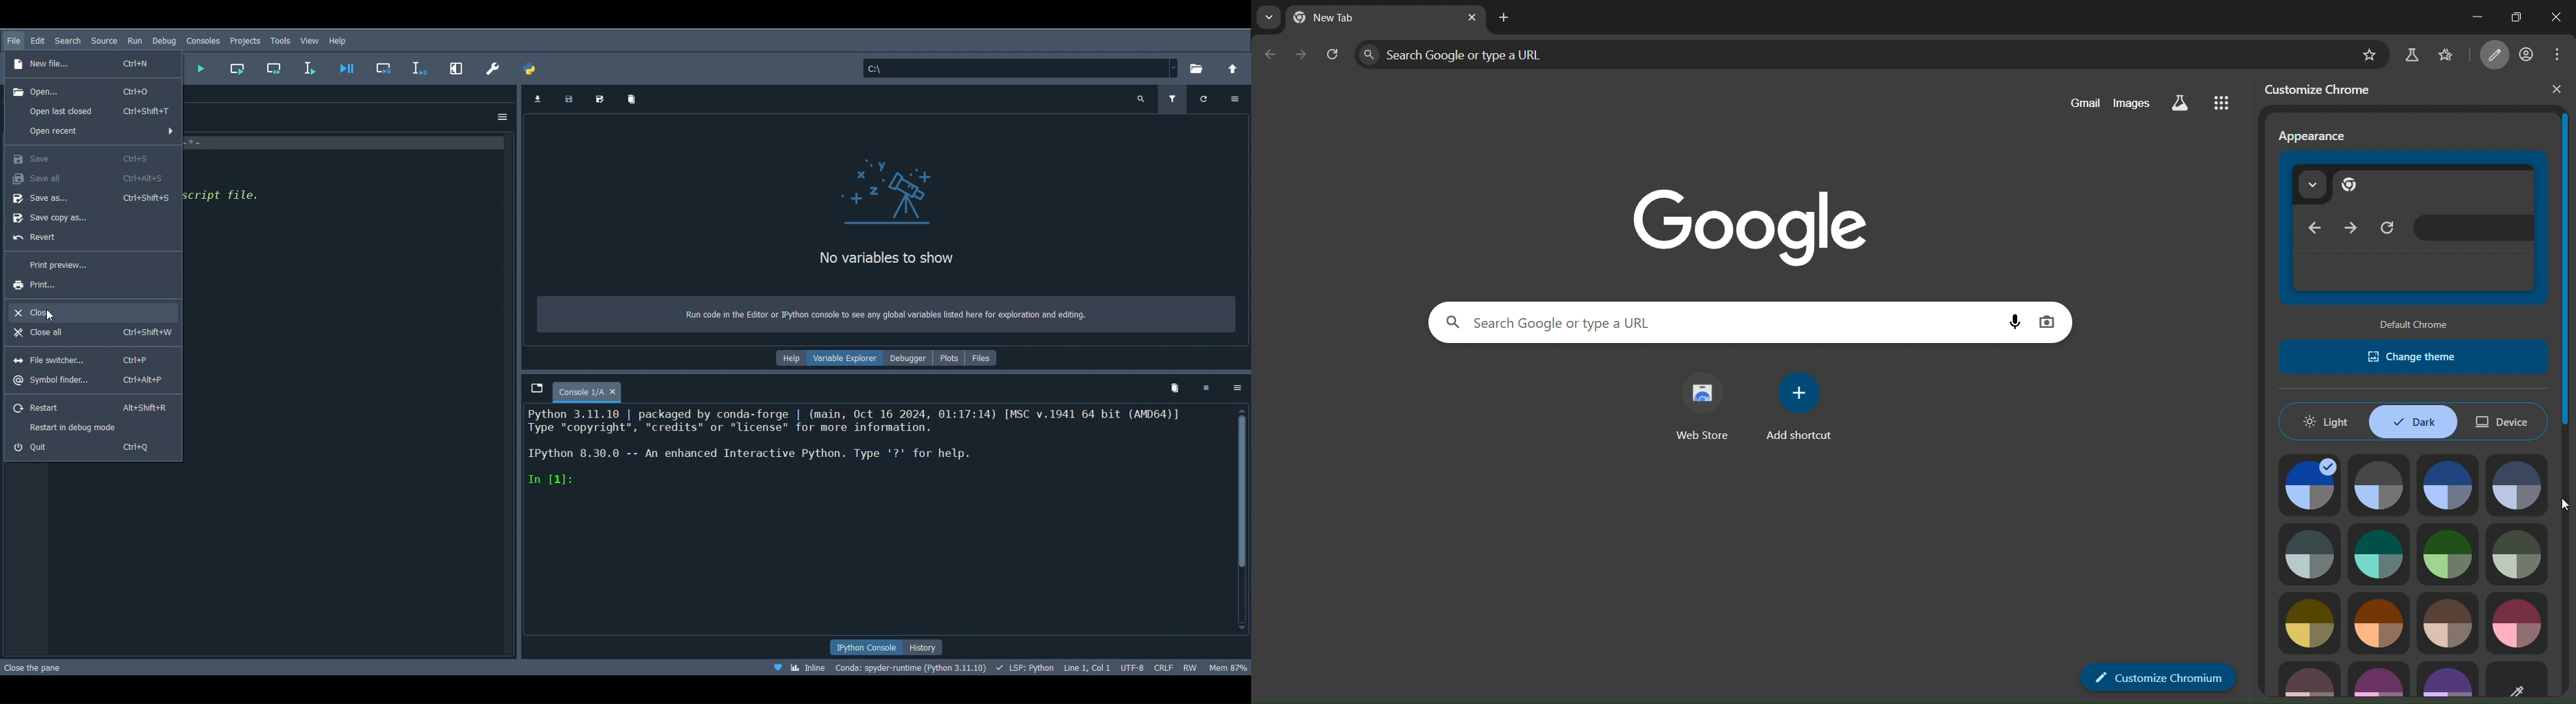 Image resolution: width=2576 pixels, height=728 pixels. Describe the element at coordinates (568, 97) in the screenshot. I see `Save data` at that location.